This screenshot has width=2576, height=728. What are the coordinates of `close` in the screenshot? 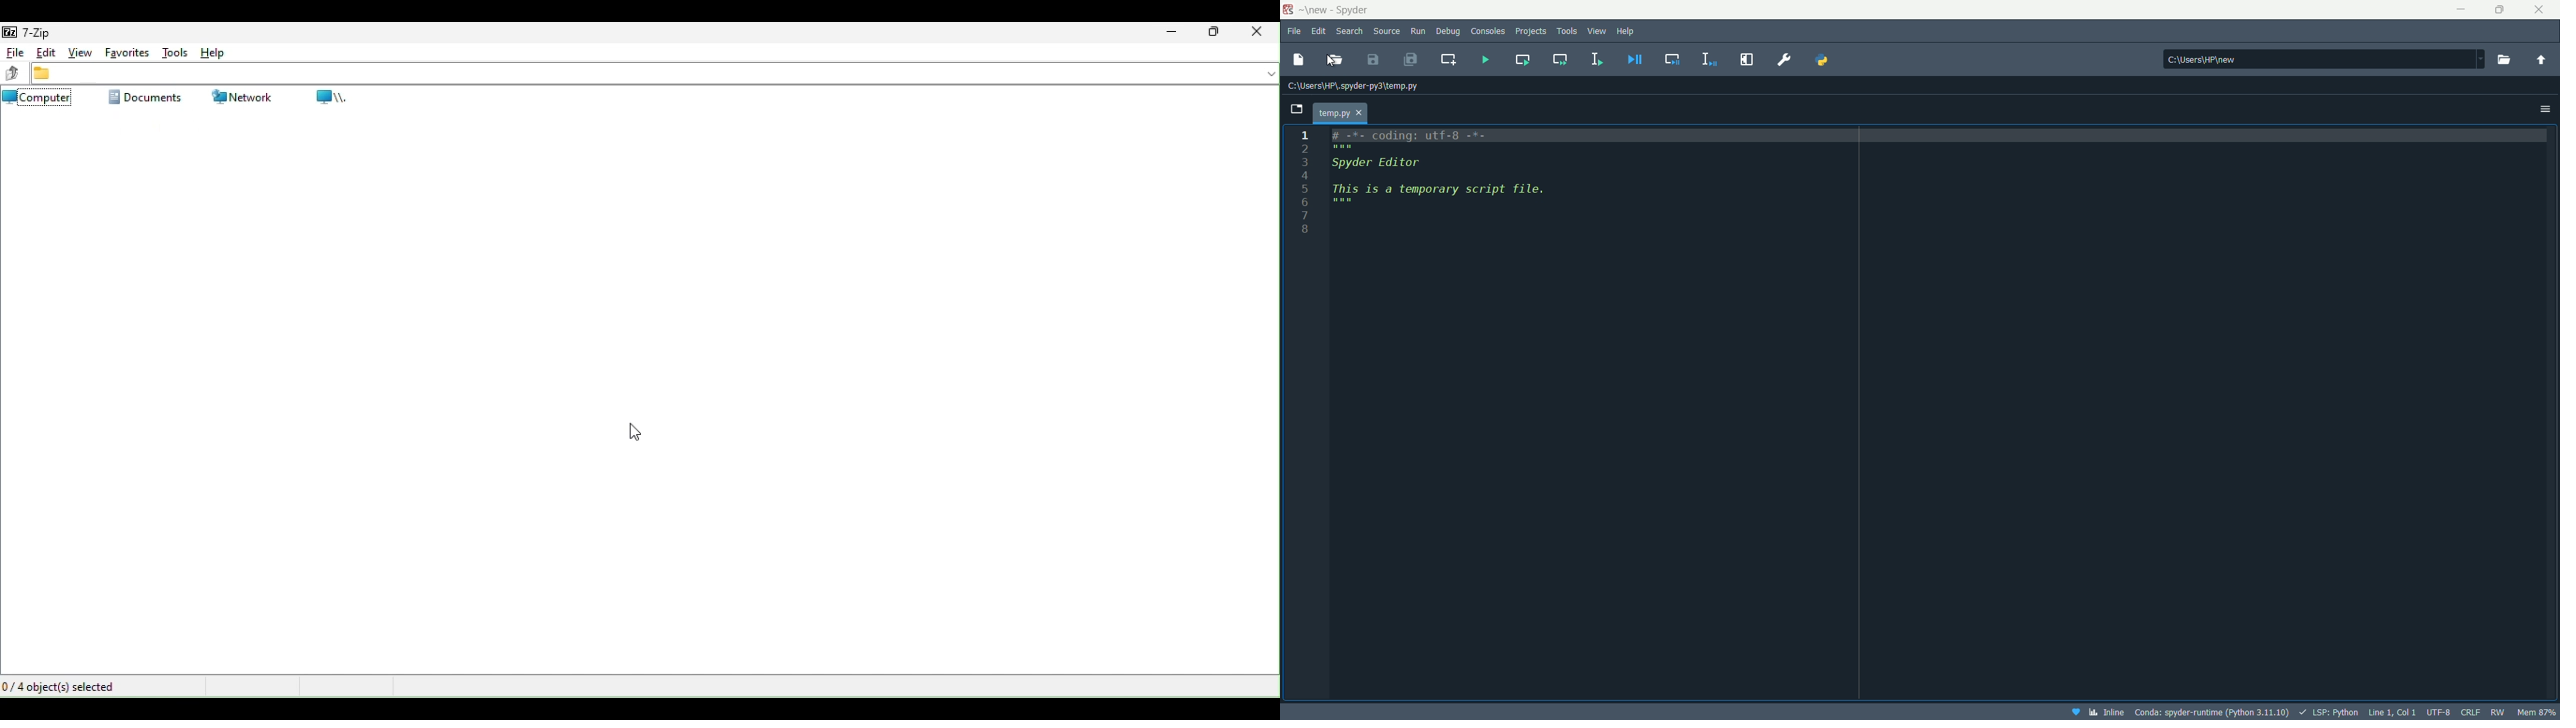 It's located at (2539, 10).